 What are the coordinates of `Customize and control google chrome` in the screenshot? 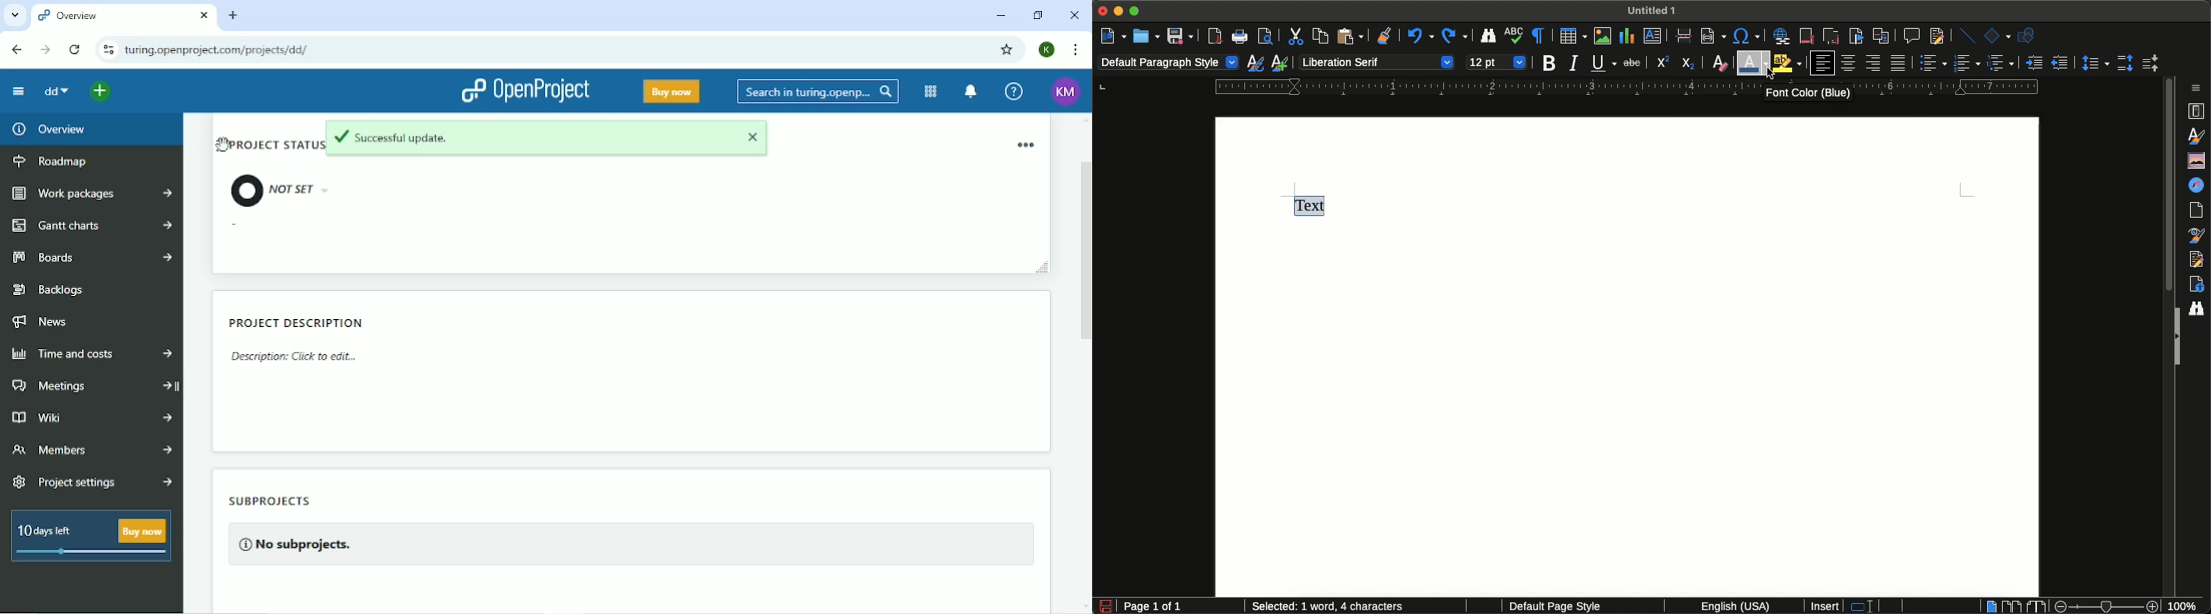 It's located at (1077, 49).